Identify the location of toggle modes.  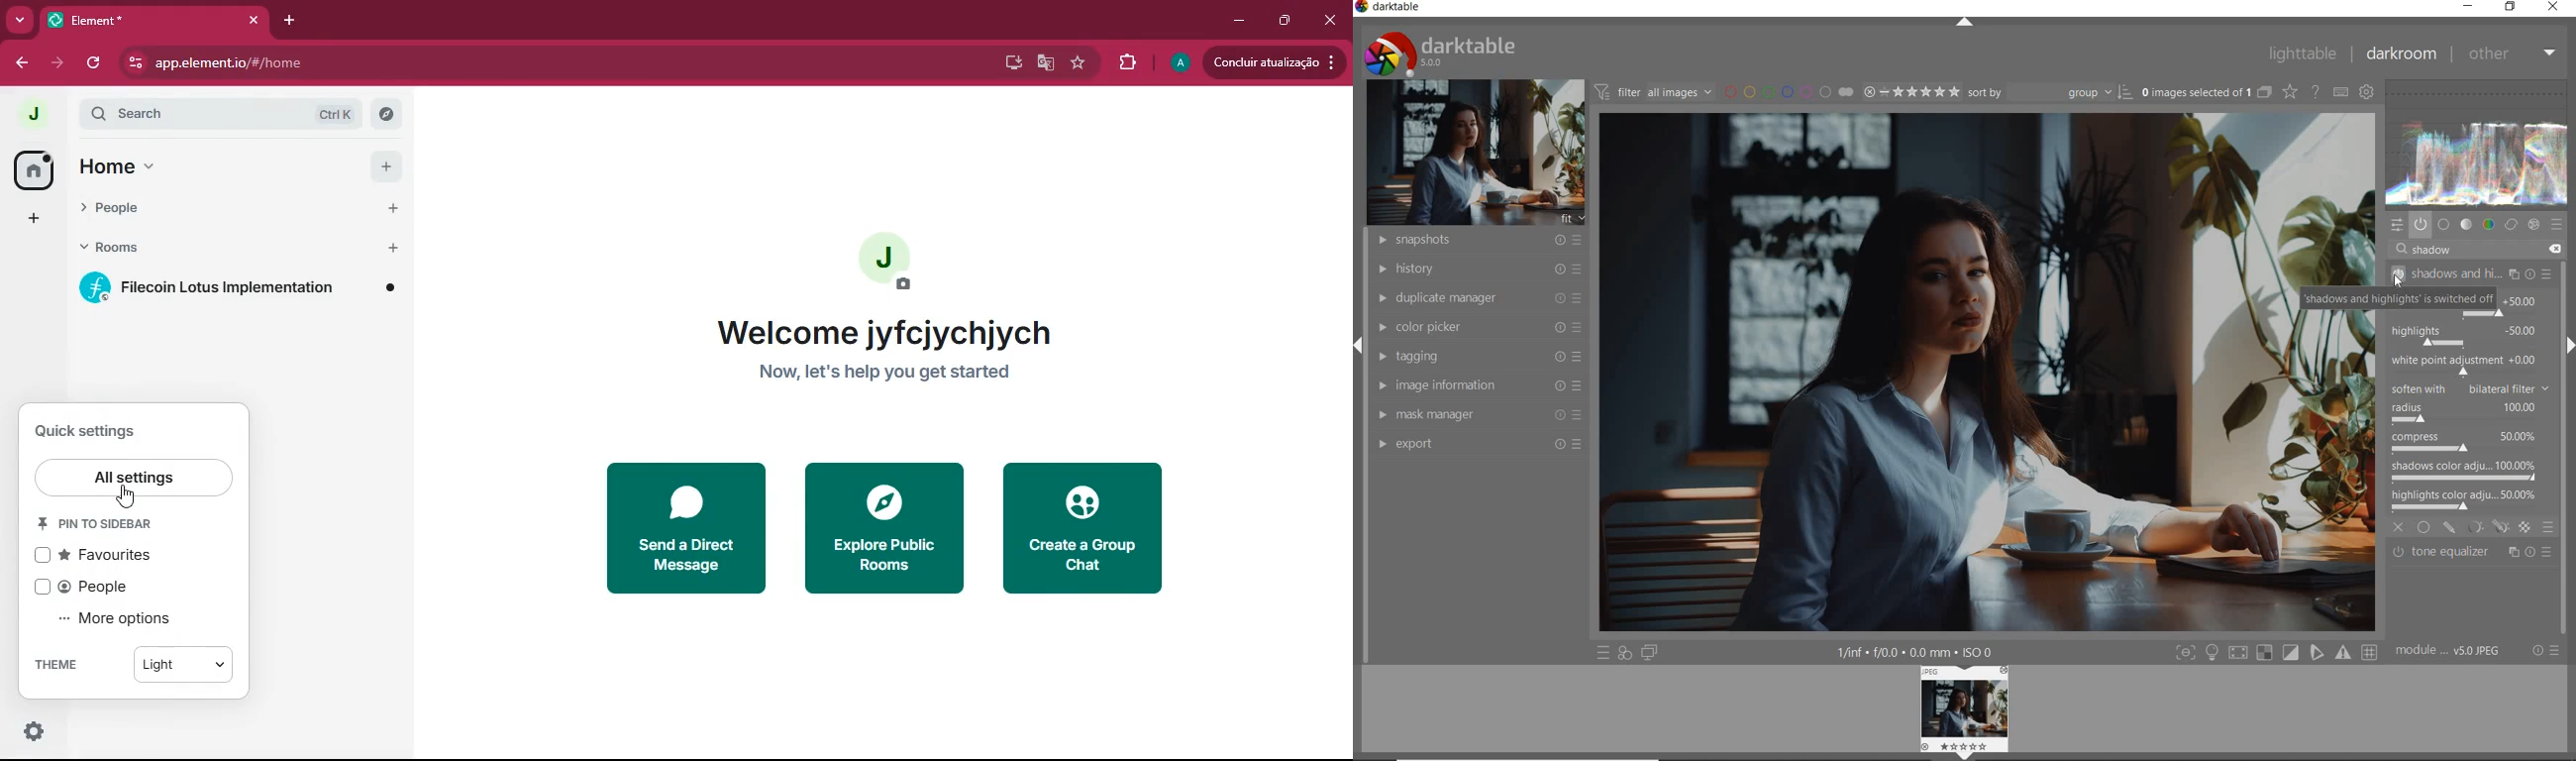
(2276, 652).